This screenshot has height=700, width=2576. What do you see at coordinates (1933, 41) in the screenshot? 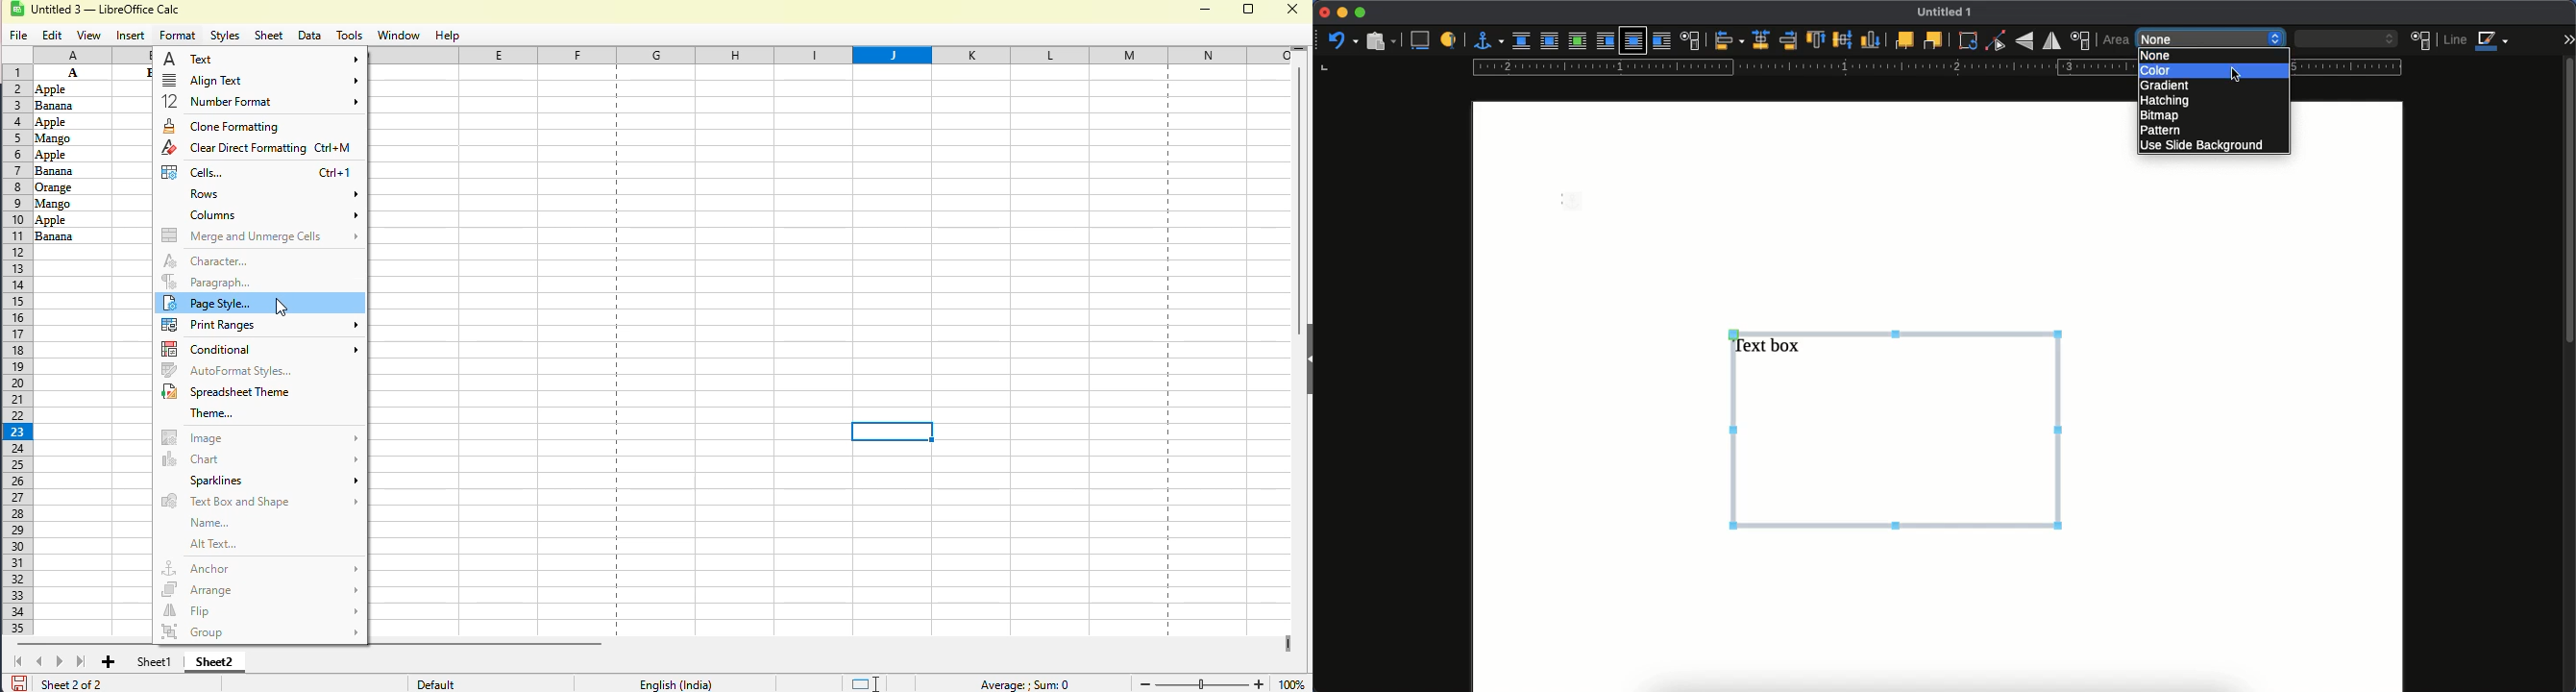
I see `back one` at bounding box center [1933, 41].